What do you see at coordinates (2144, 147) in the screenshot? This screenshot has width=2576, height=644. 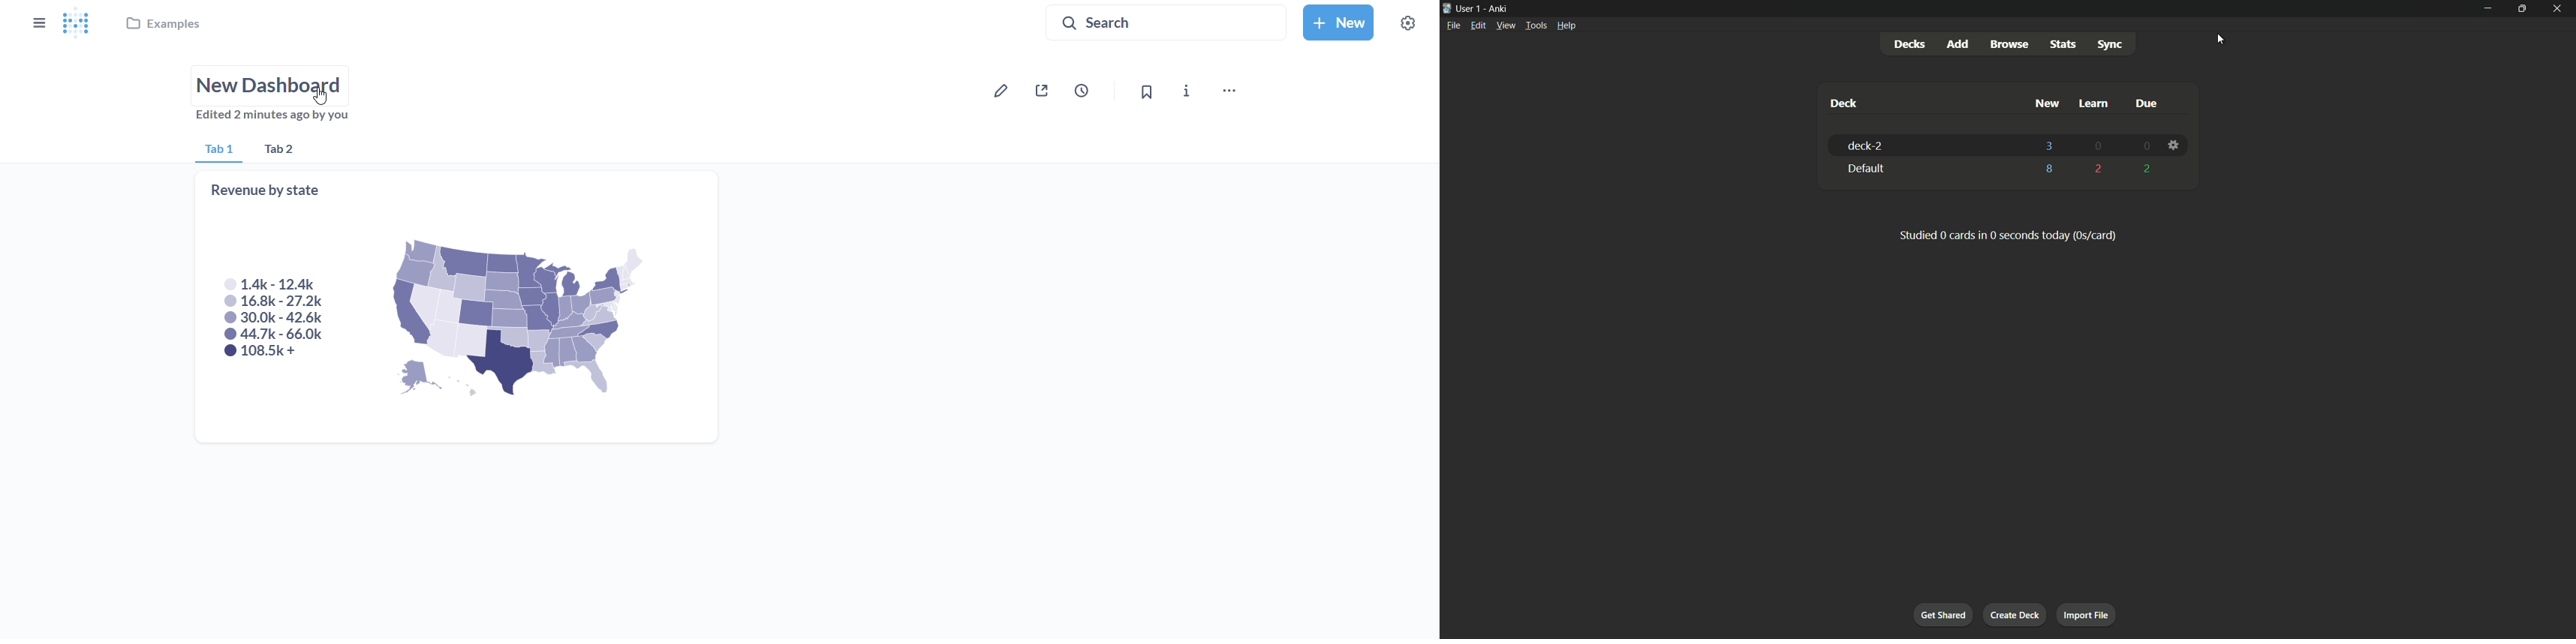 I see `0` at bounding box center [2144, 147].